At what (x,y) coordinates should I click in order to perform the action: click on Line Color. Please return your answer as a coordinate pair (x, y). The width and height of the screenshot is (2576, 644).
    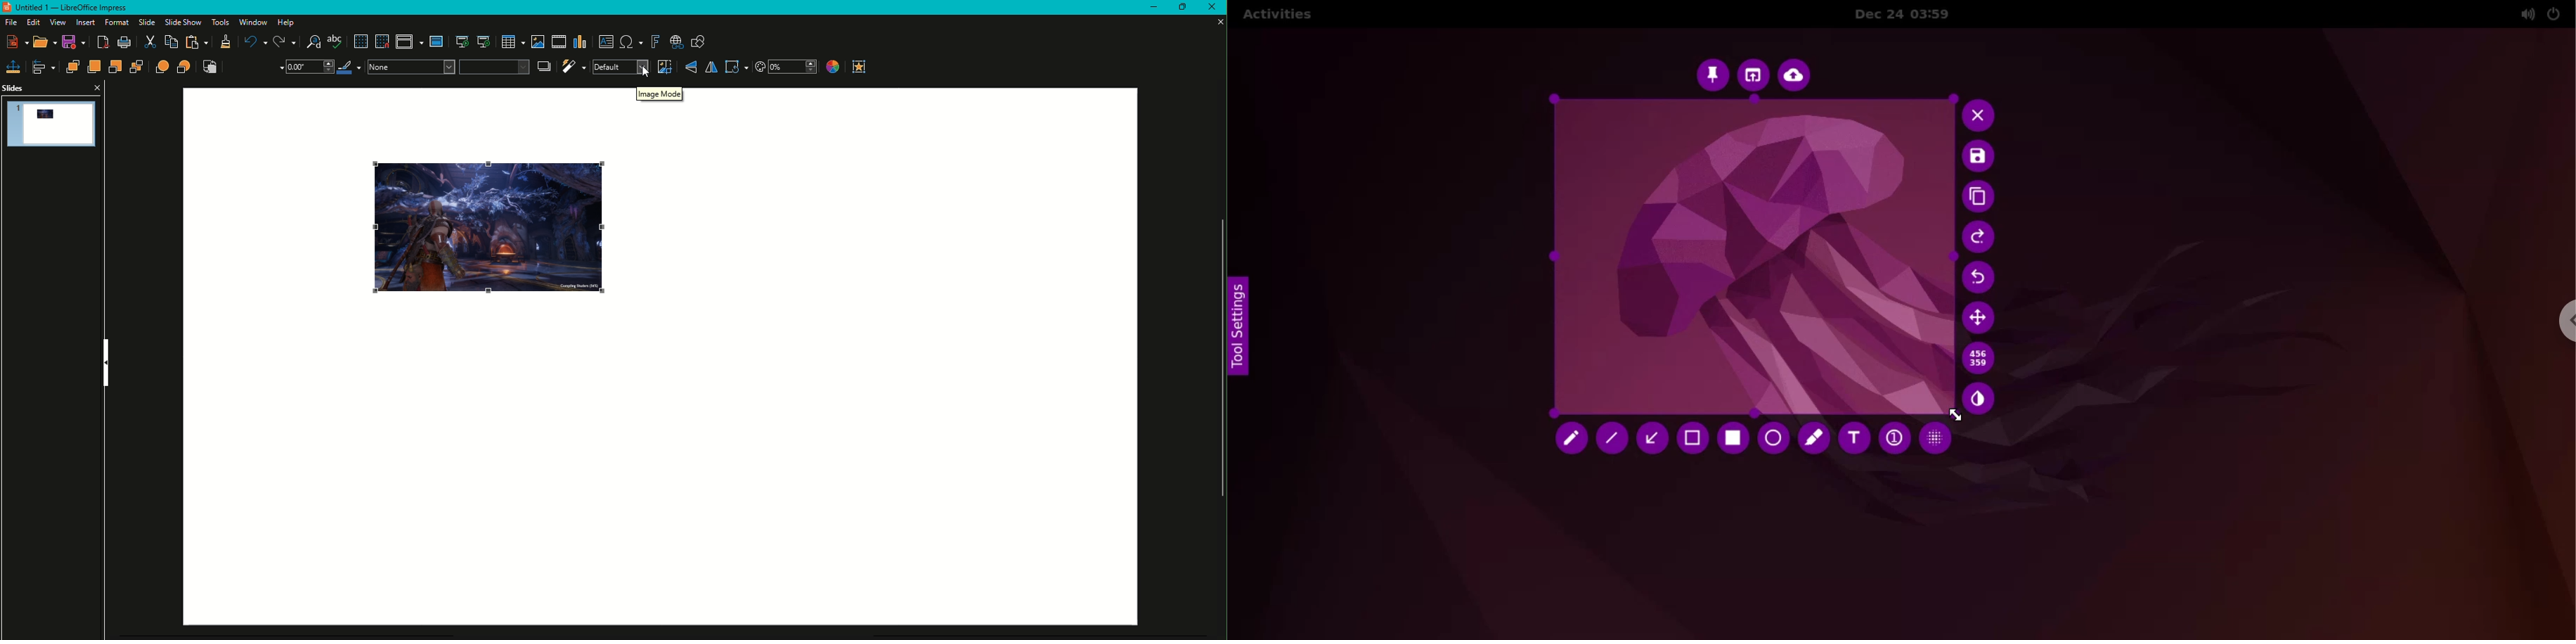
    Looking at the image, I should click on (351, 67).